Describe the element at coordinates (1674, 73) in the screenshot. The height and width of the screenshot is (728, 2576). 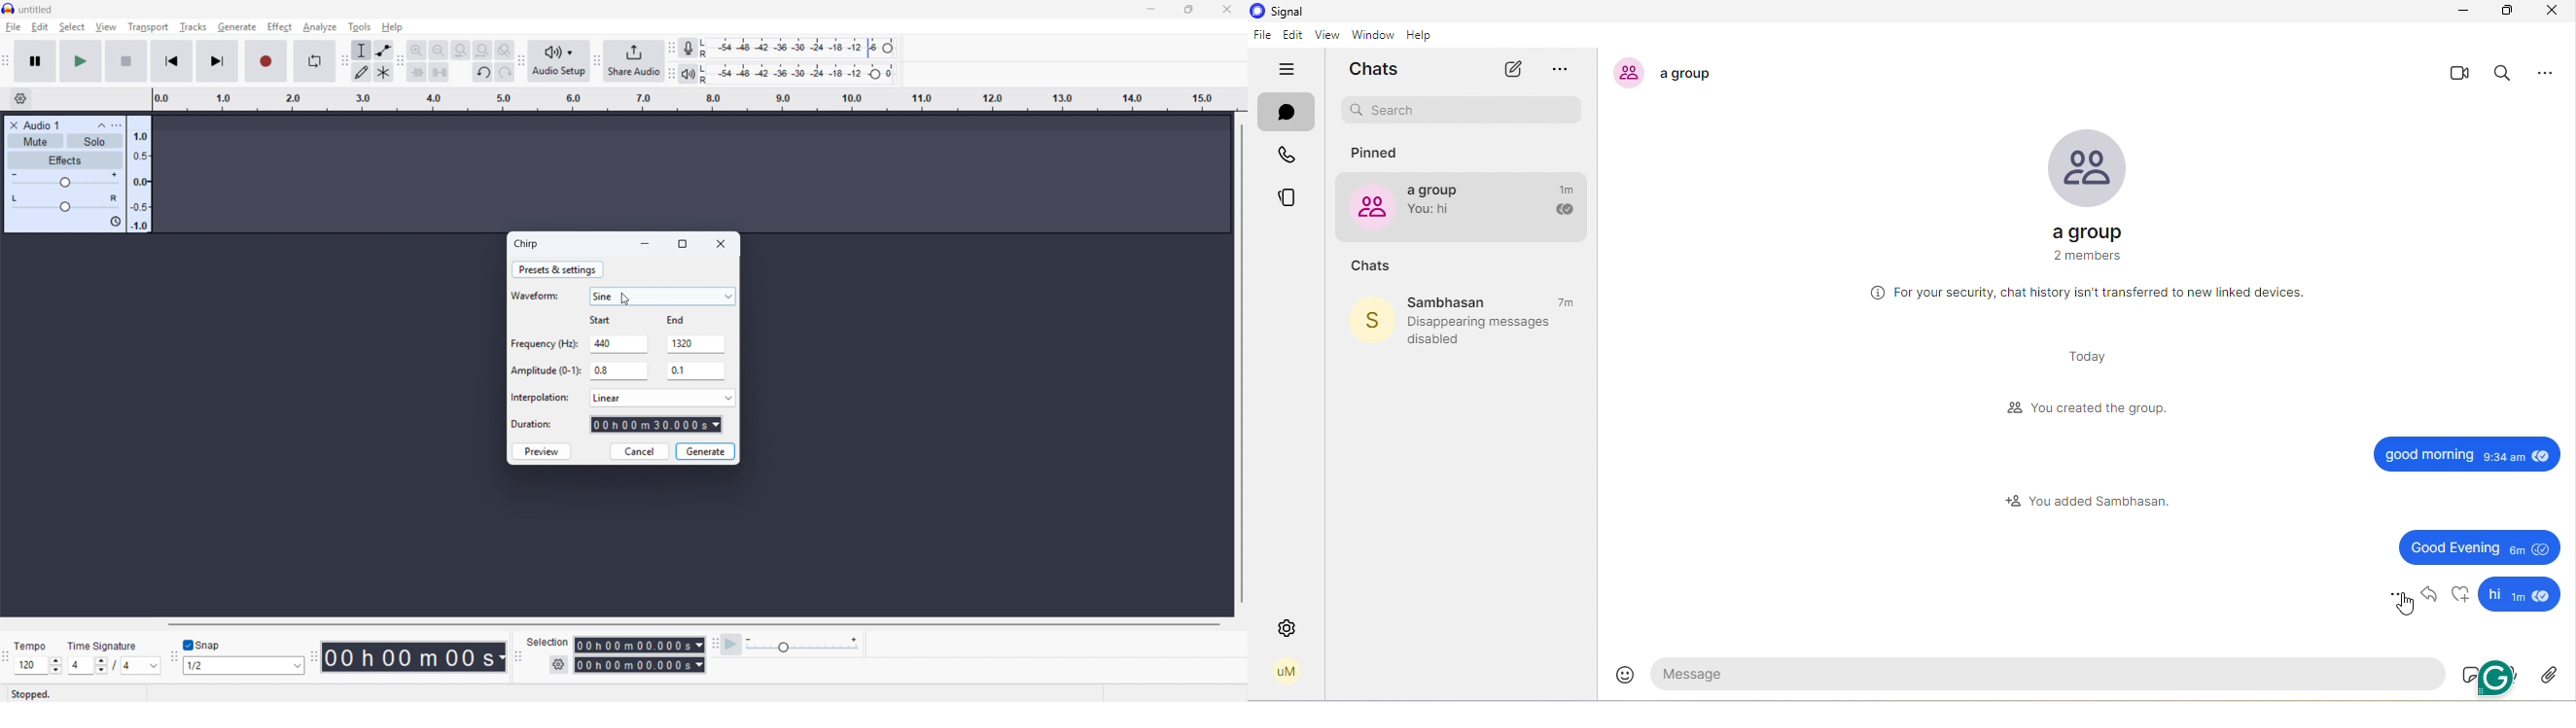
I see `a group` at that location.